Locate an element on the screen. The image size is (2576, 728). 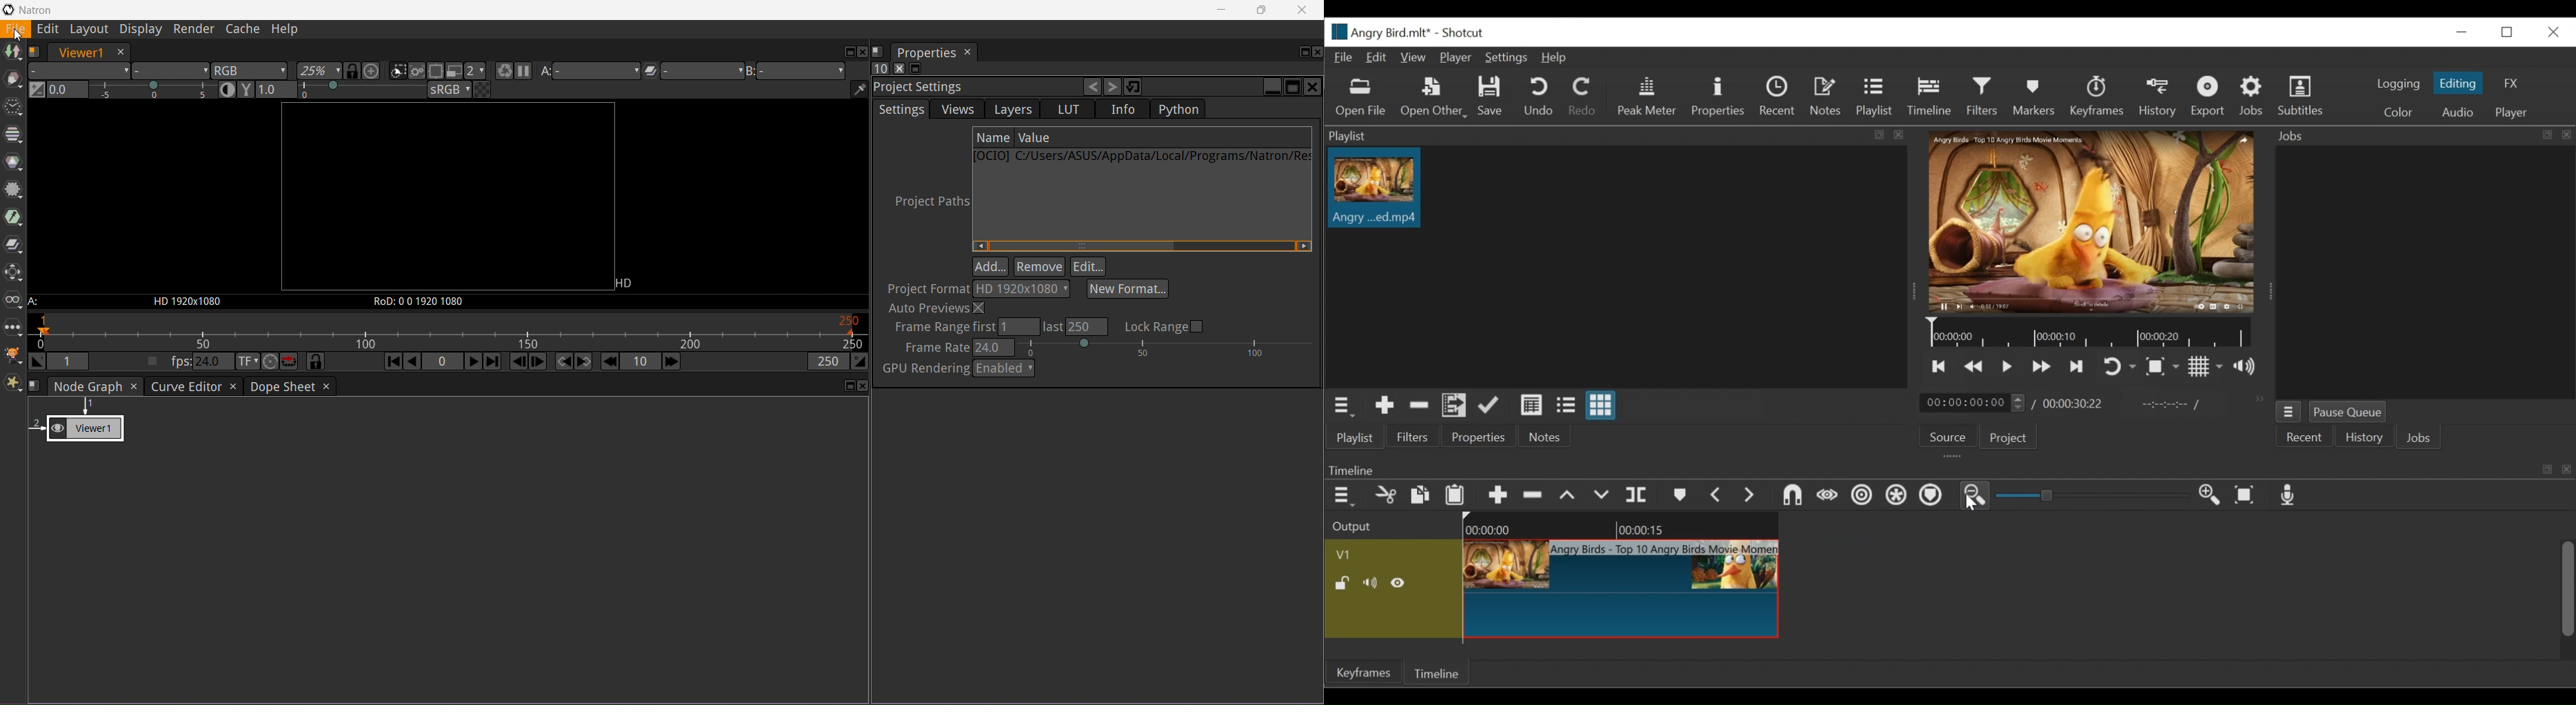
Zoom slider is located at coordinates (2094, 495).